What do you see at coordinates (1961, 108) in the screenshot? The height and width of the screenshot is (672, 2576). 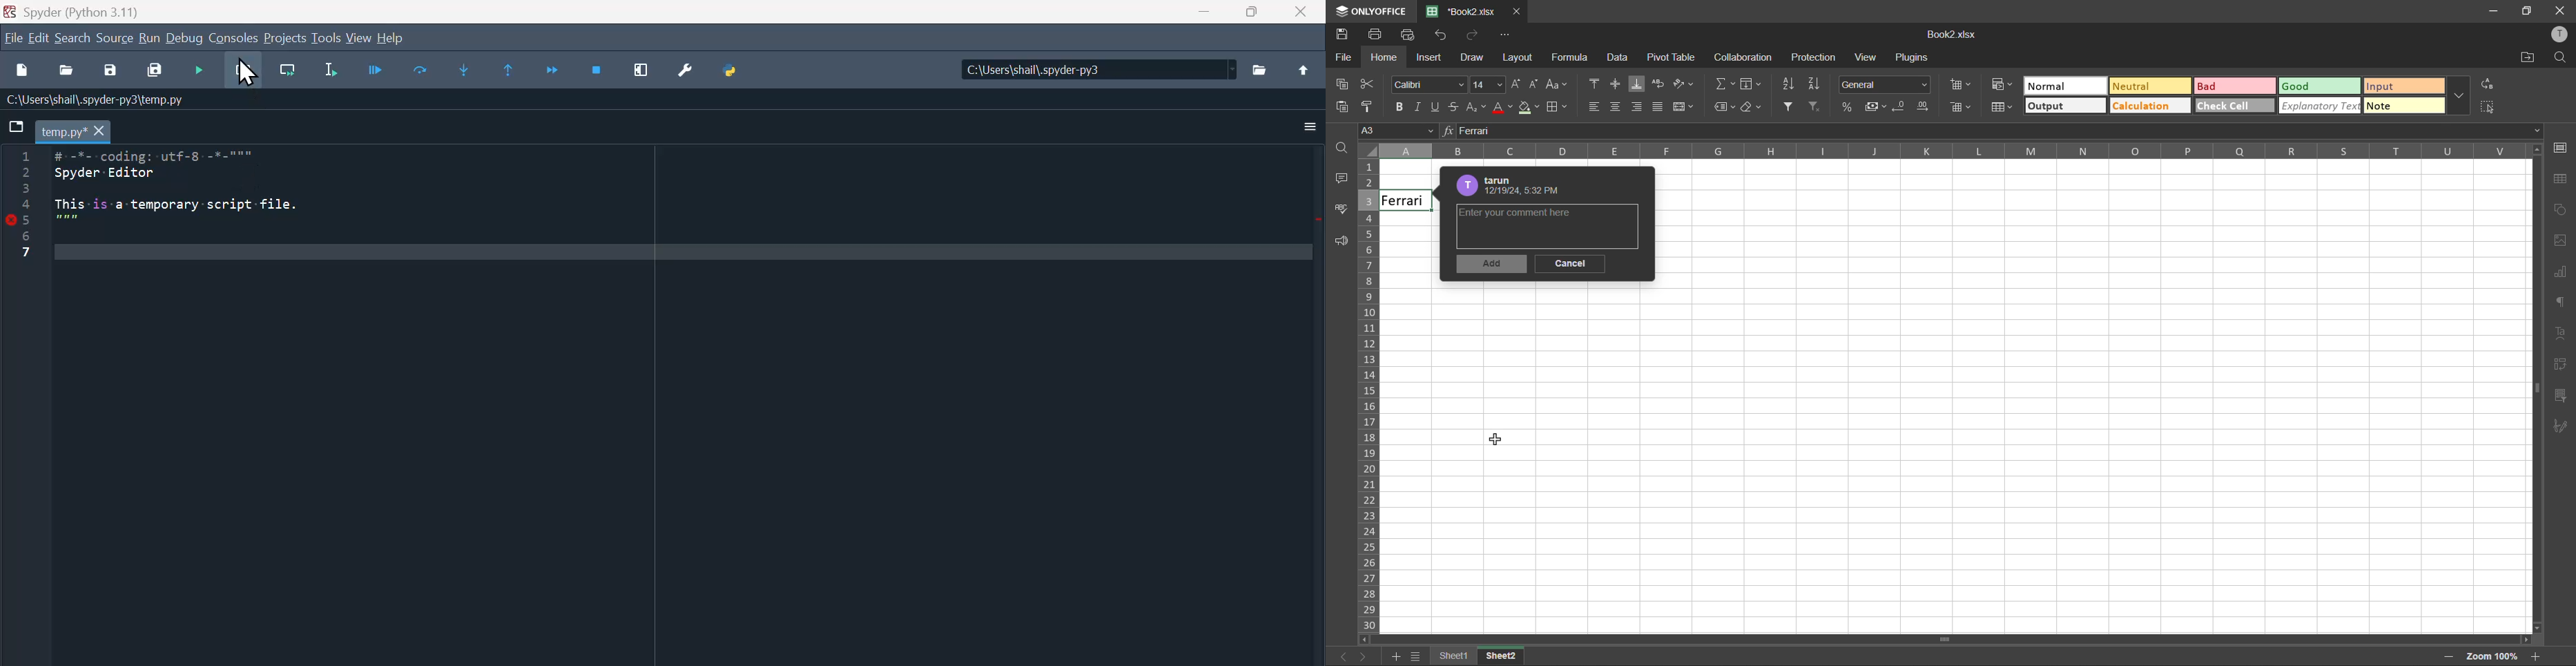 I see `delete cells` at bounding box center [1961, 108].